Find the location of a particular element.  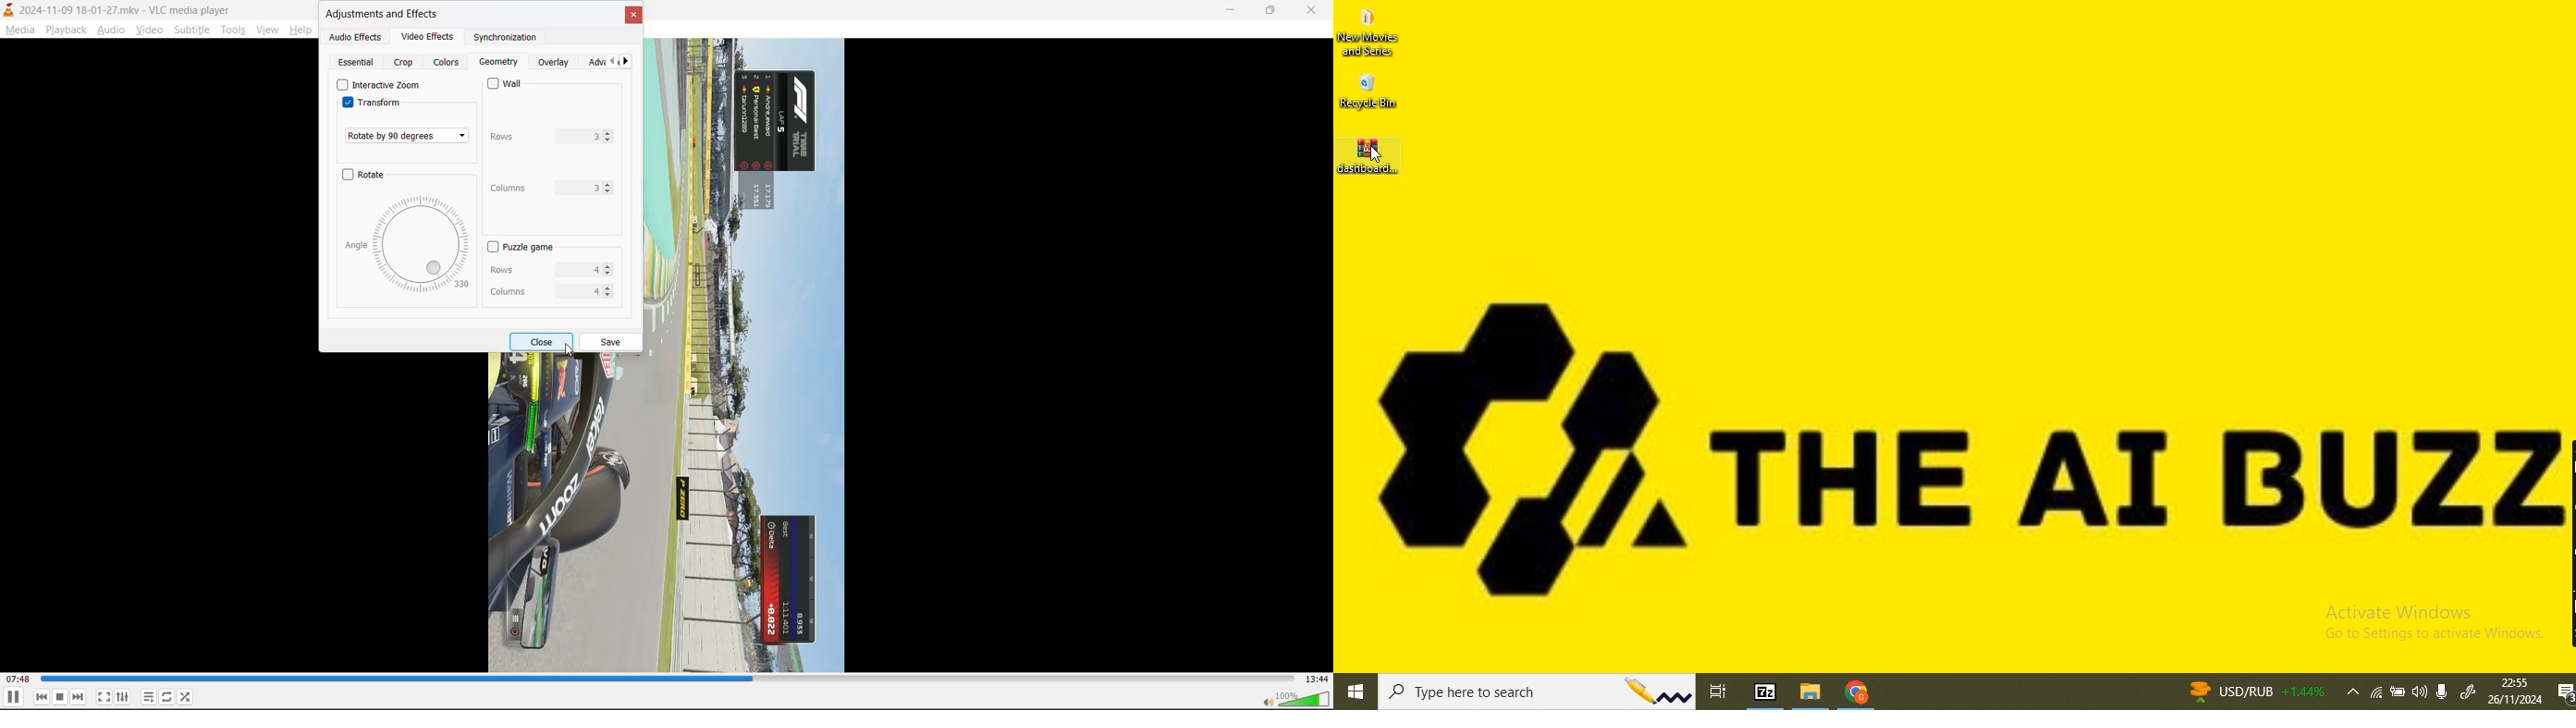

columns is located at coordinates (544, 292).